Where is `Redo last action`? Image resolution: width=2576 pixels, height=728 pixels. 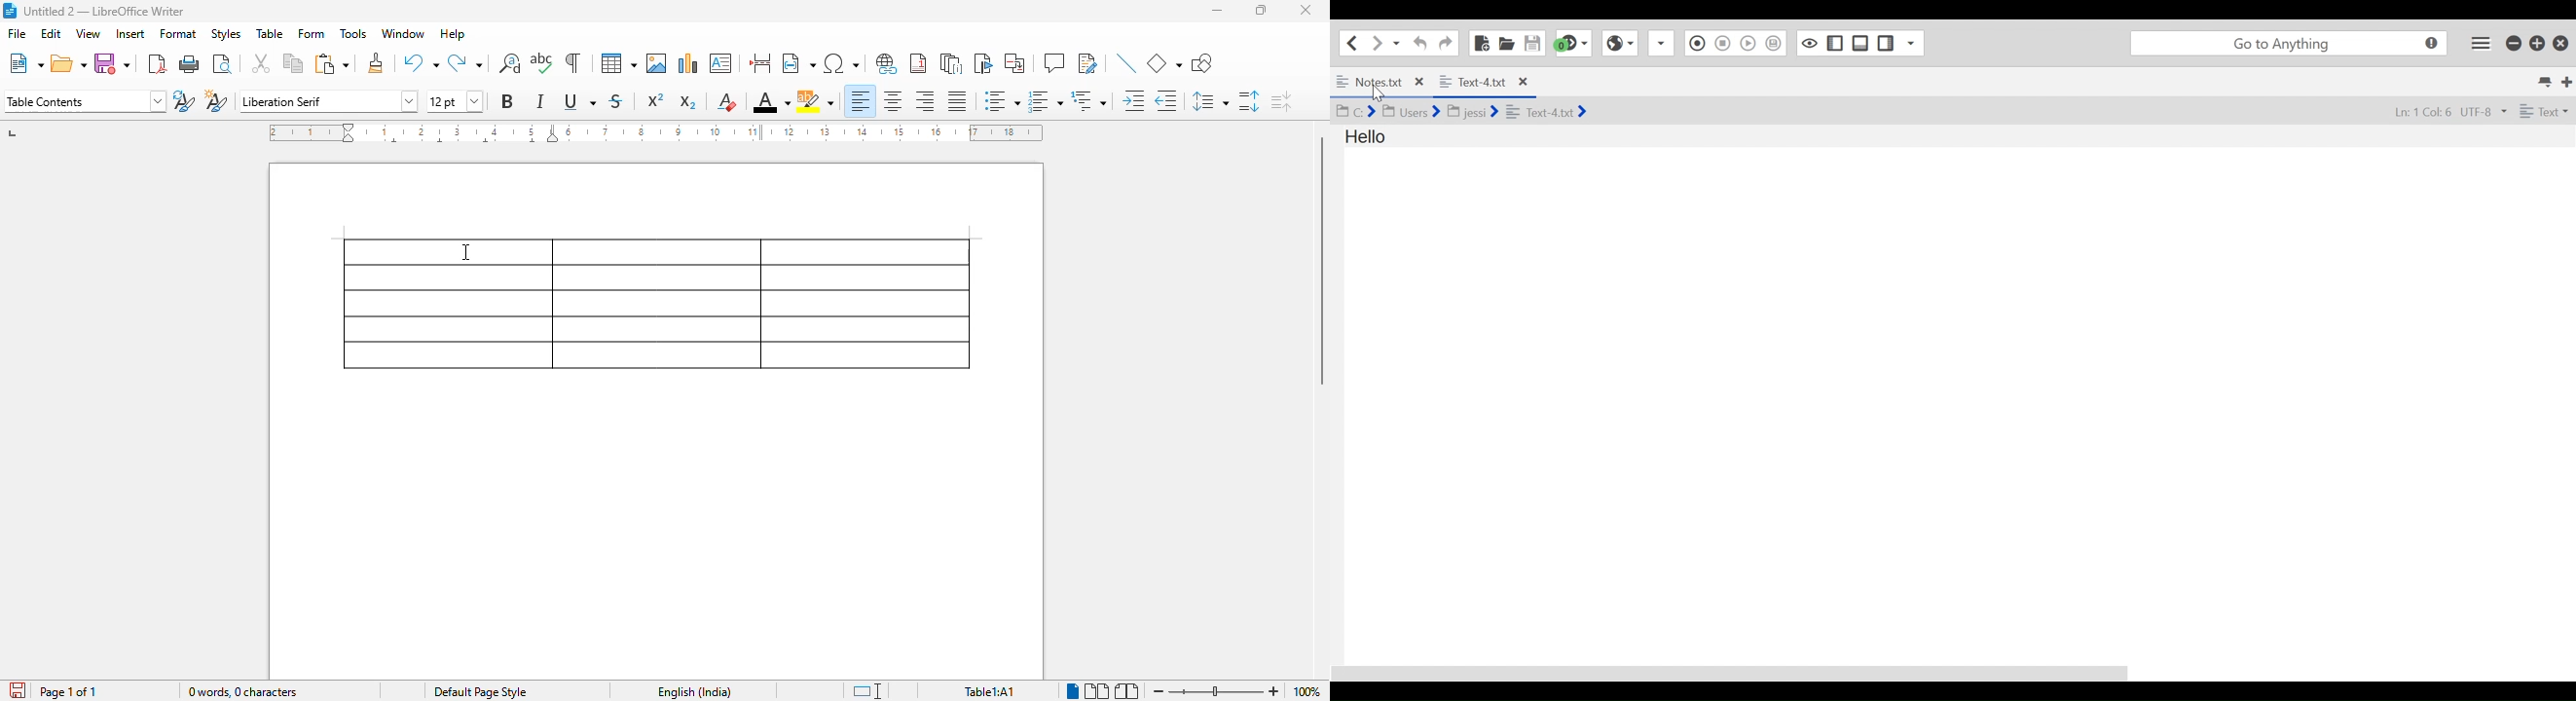
Redo last action is located at coordinates (1445, 43).